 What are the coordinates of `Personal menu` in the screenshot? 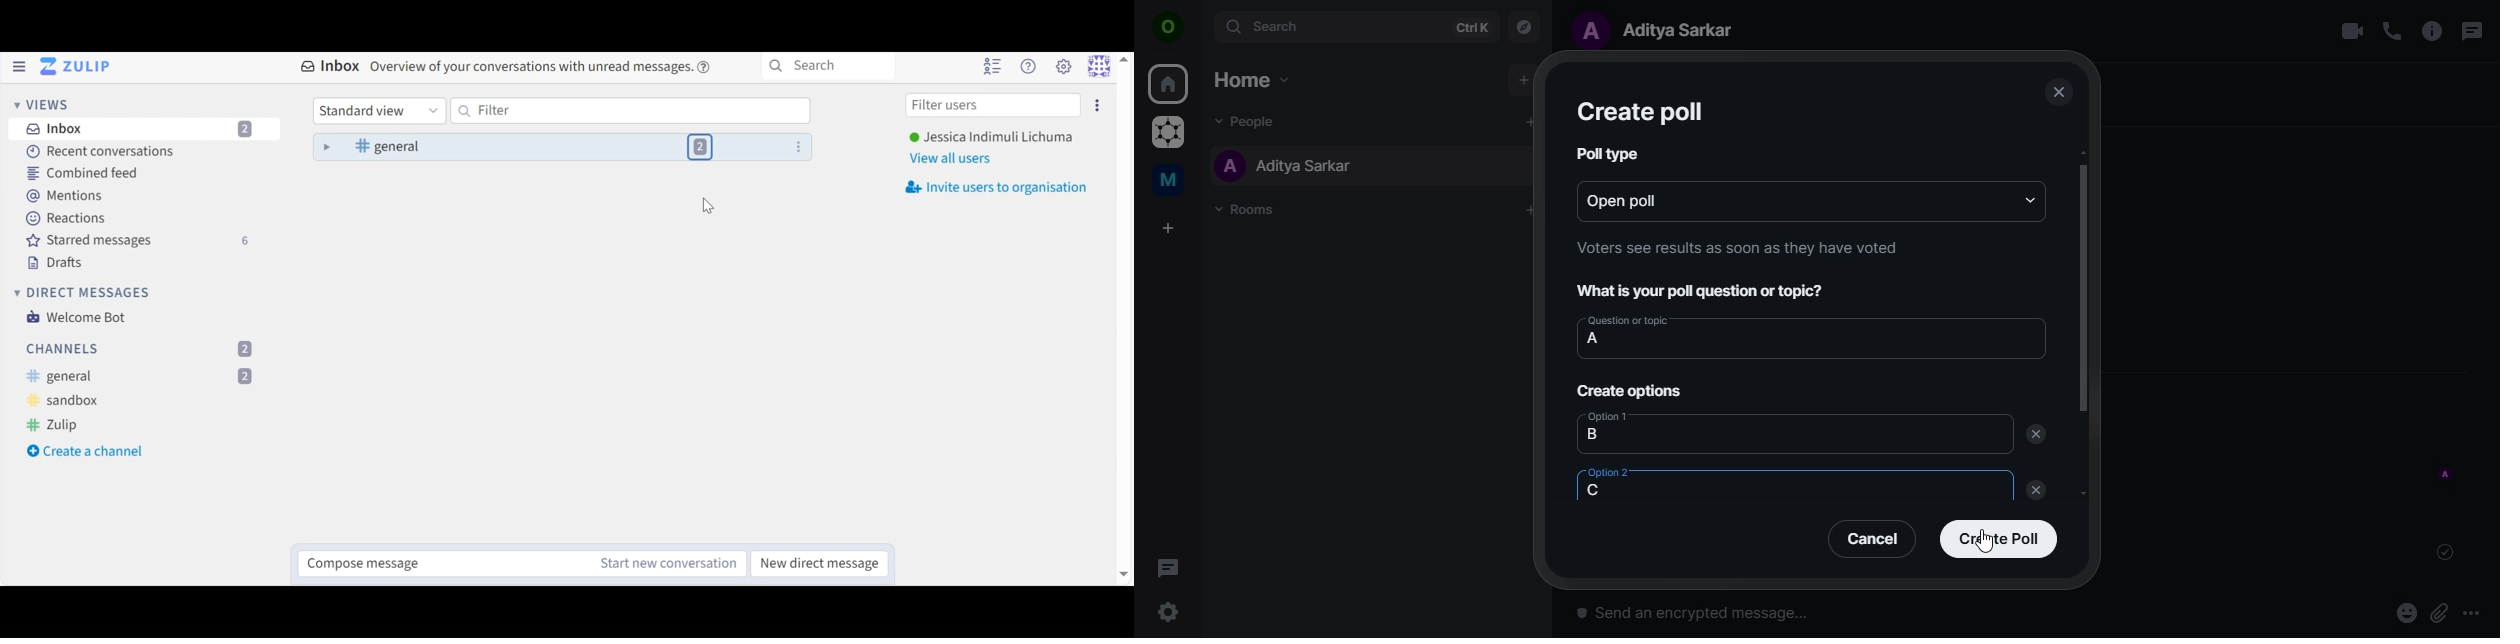 It's located at (1098, 67).